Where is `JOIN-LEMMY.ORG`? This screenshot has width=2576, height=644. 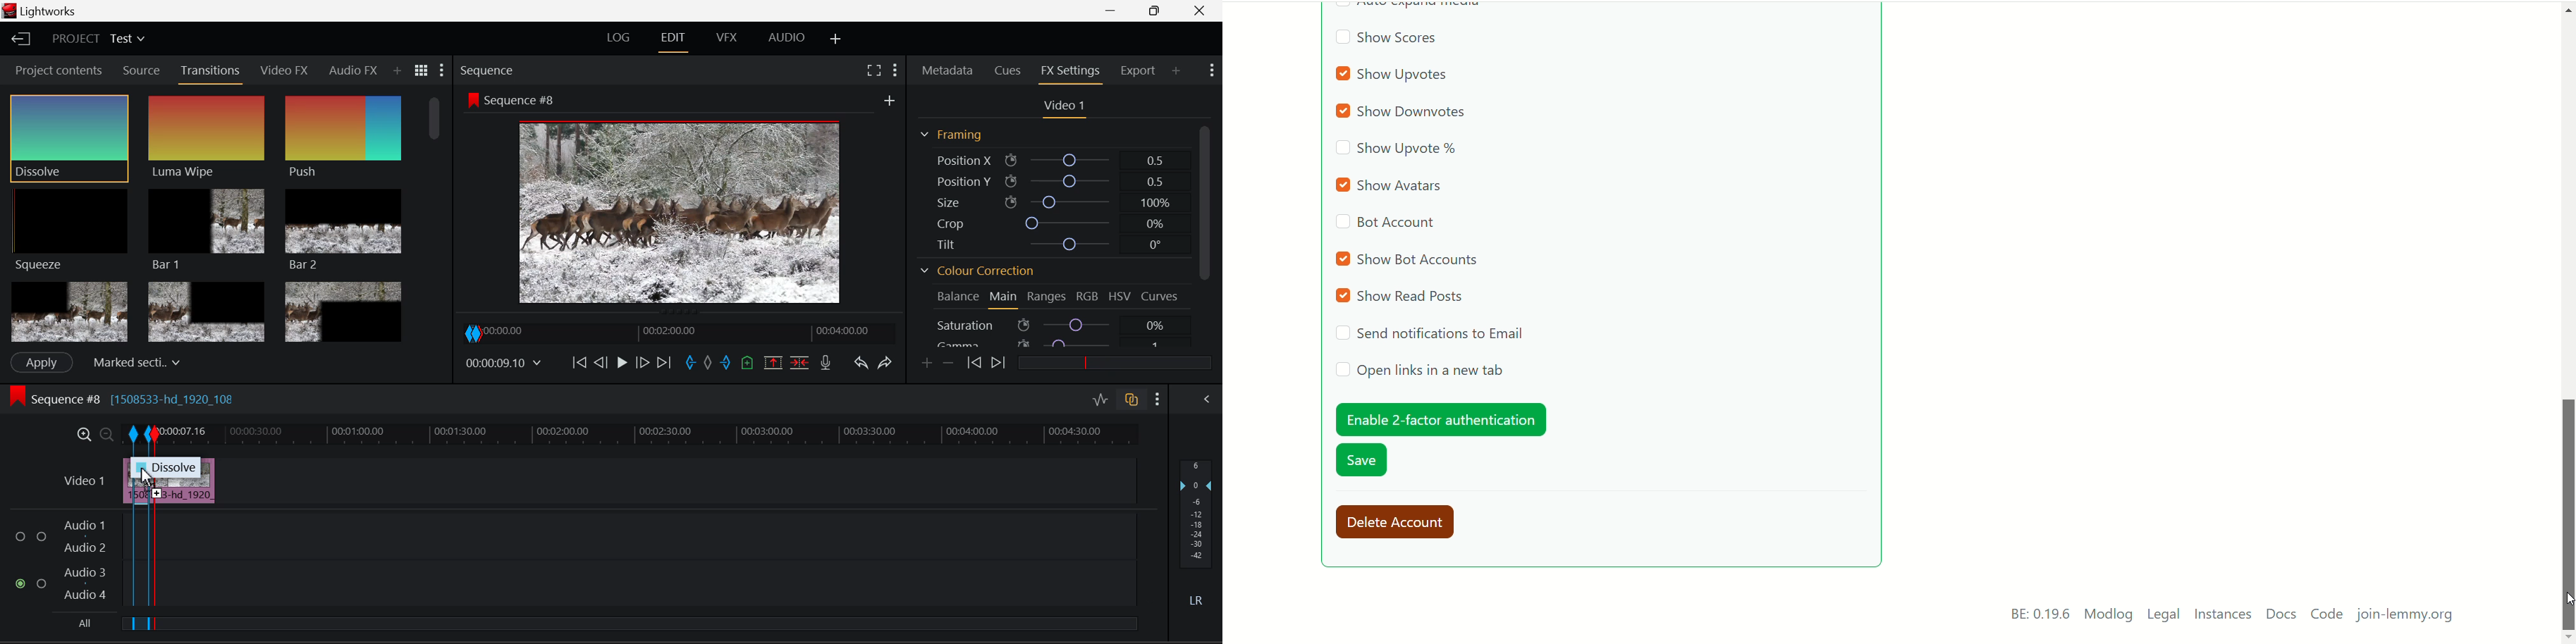
JOIN-LEMMY.ORG is located at coordinates (2410, 617).